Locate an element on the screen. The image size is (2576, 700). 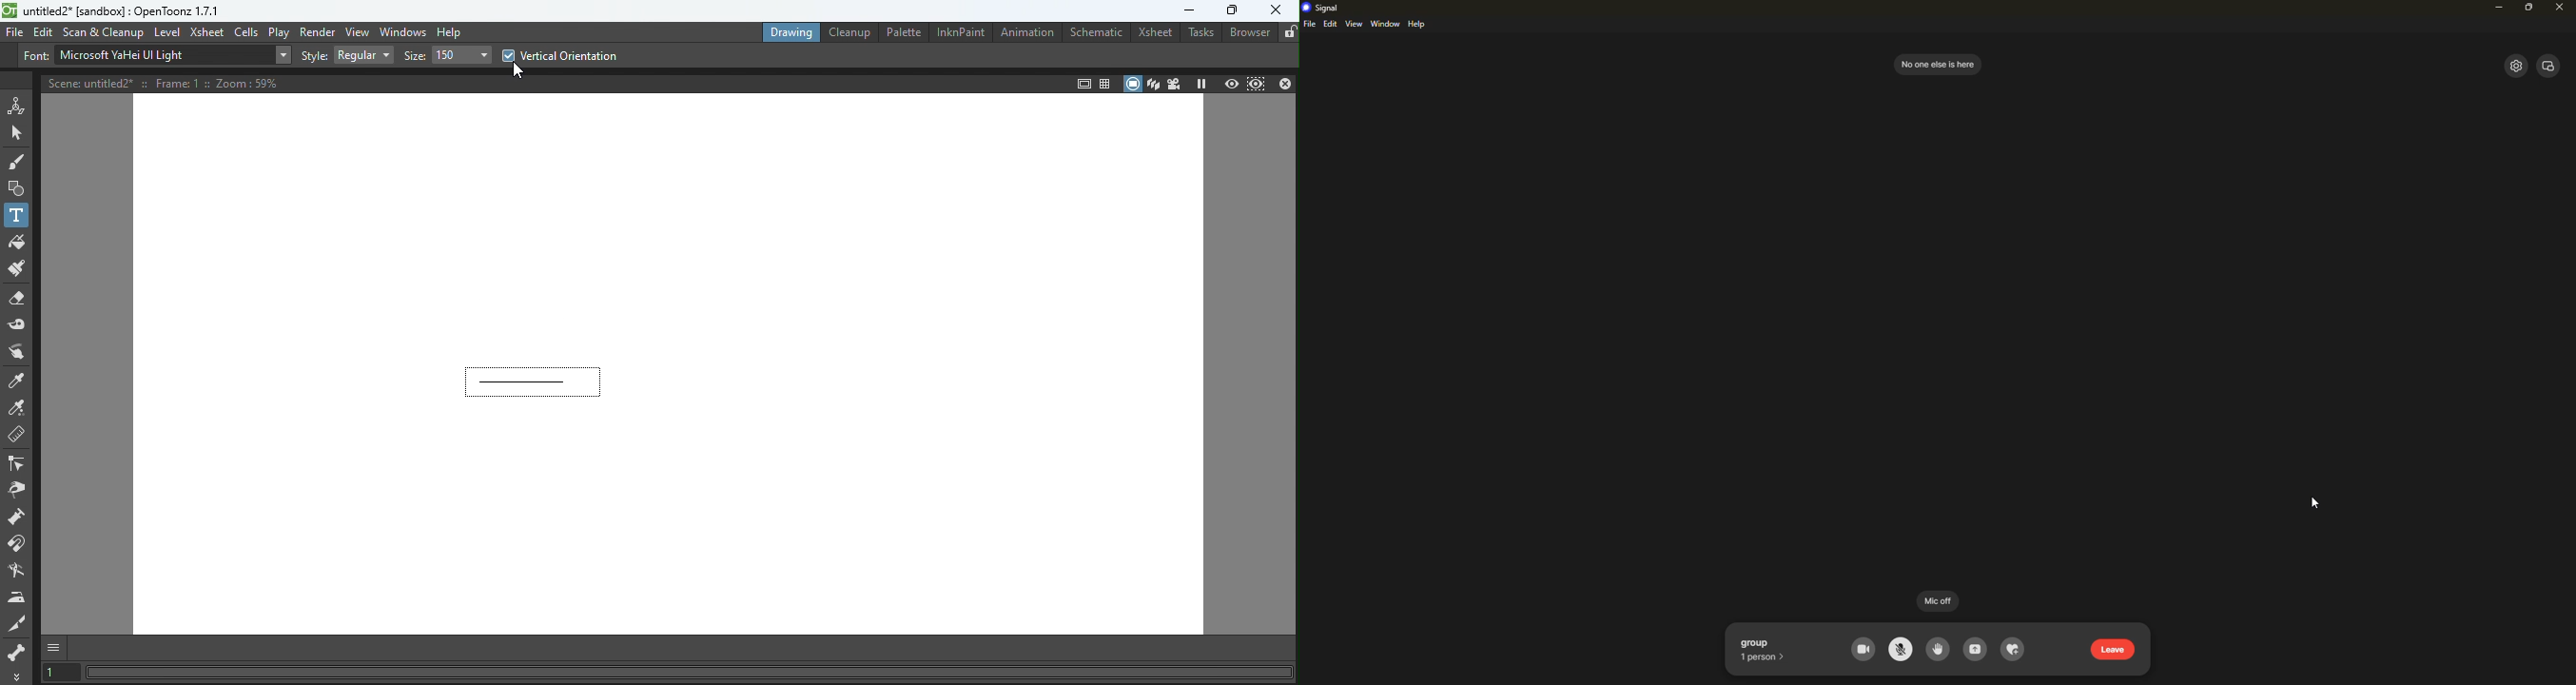
File is located at coordinates (14, 32).